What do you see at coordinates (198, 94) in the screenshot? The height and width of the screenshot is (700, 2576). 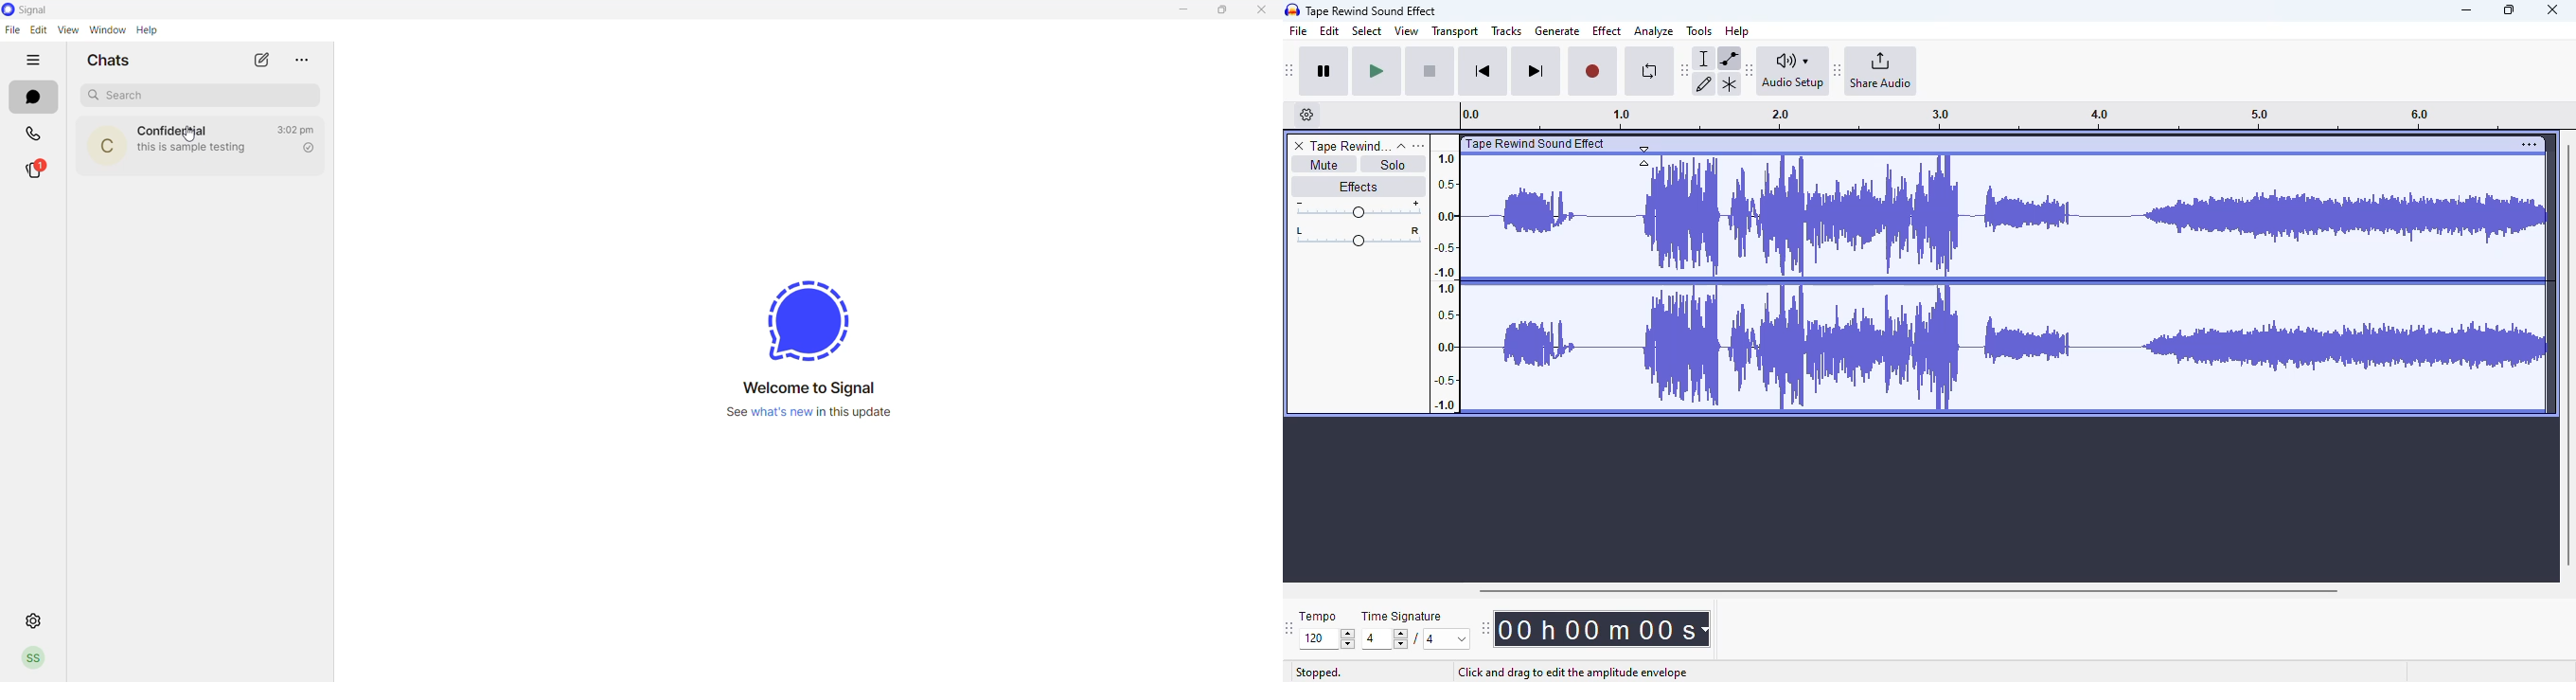 I see `search box` at bounding box center [198, 94].